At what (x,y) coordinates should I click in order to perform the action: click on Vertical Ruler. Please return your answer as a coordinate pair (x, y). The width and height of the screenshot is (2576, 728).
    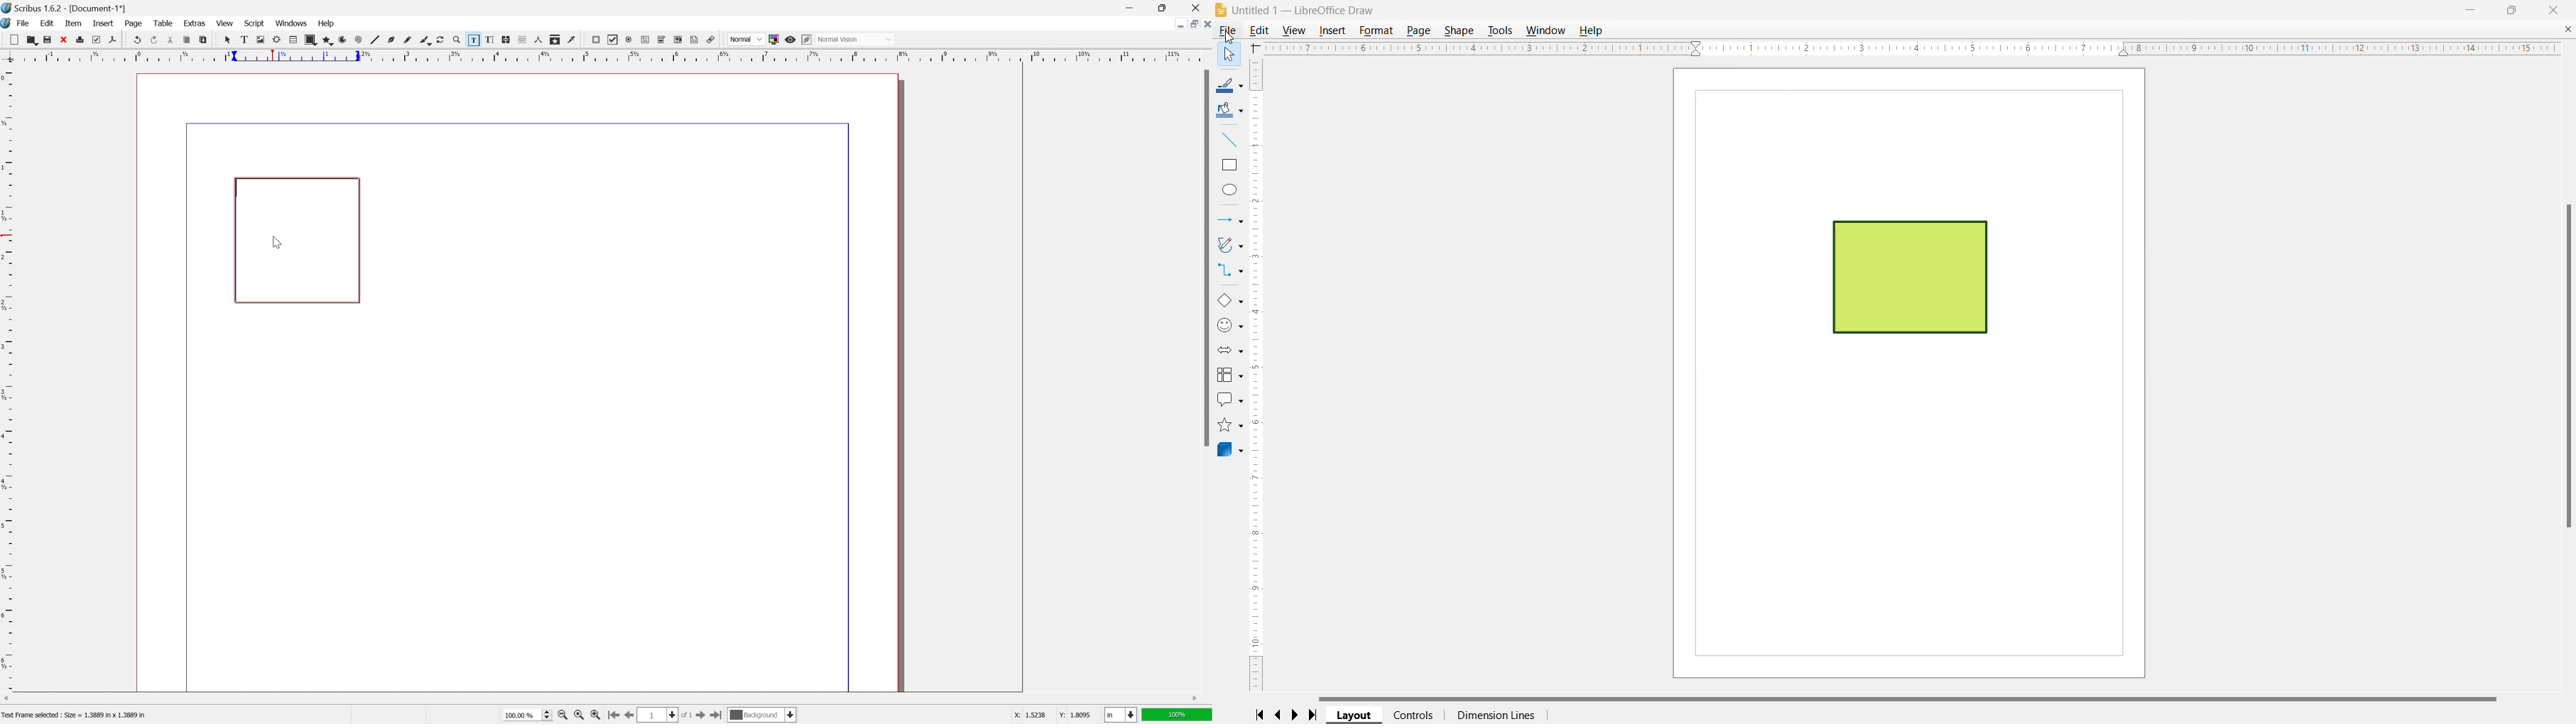
    Looking at the image, I should click on (1257, 374).